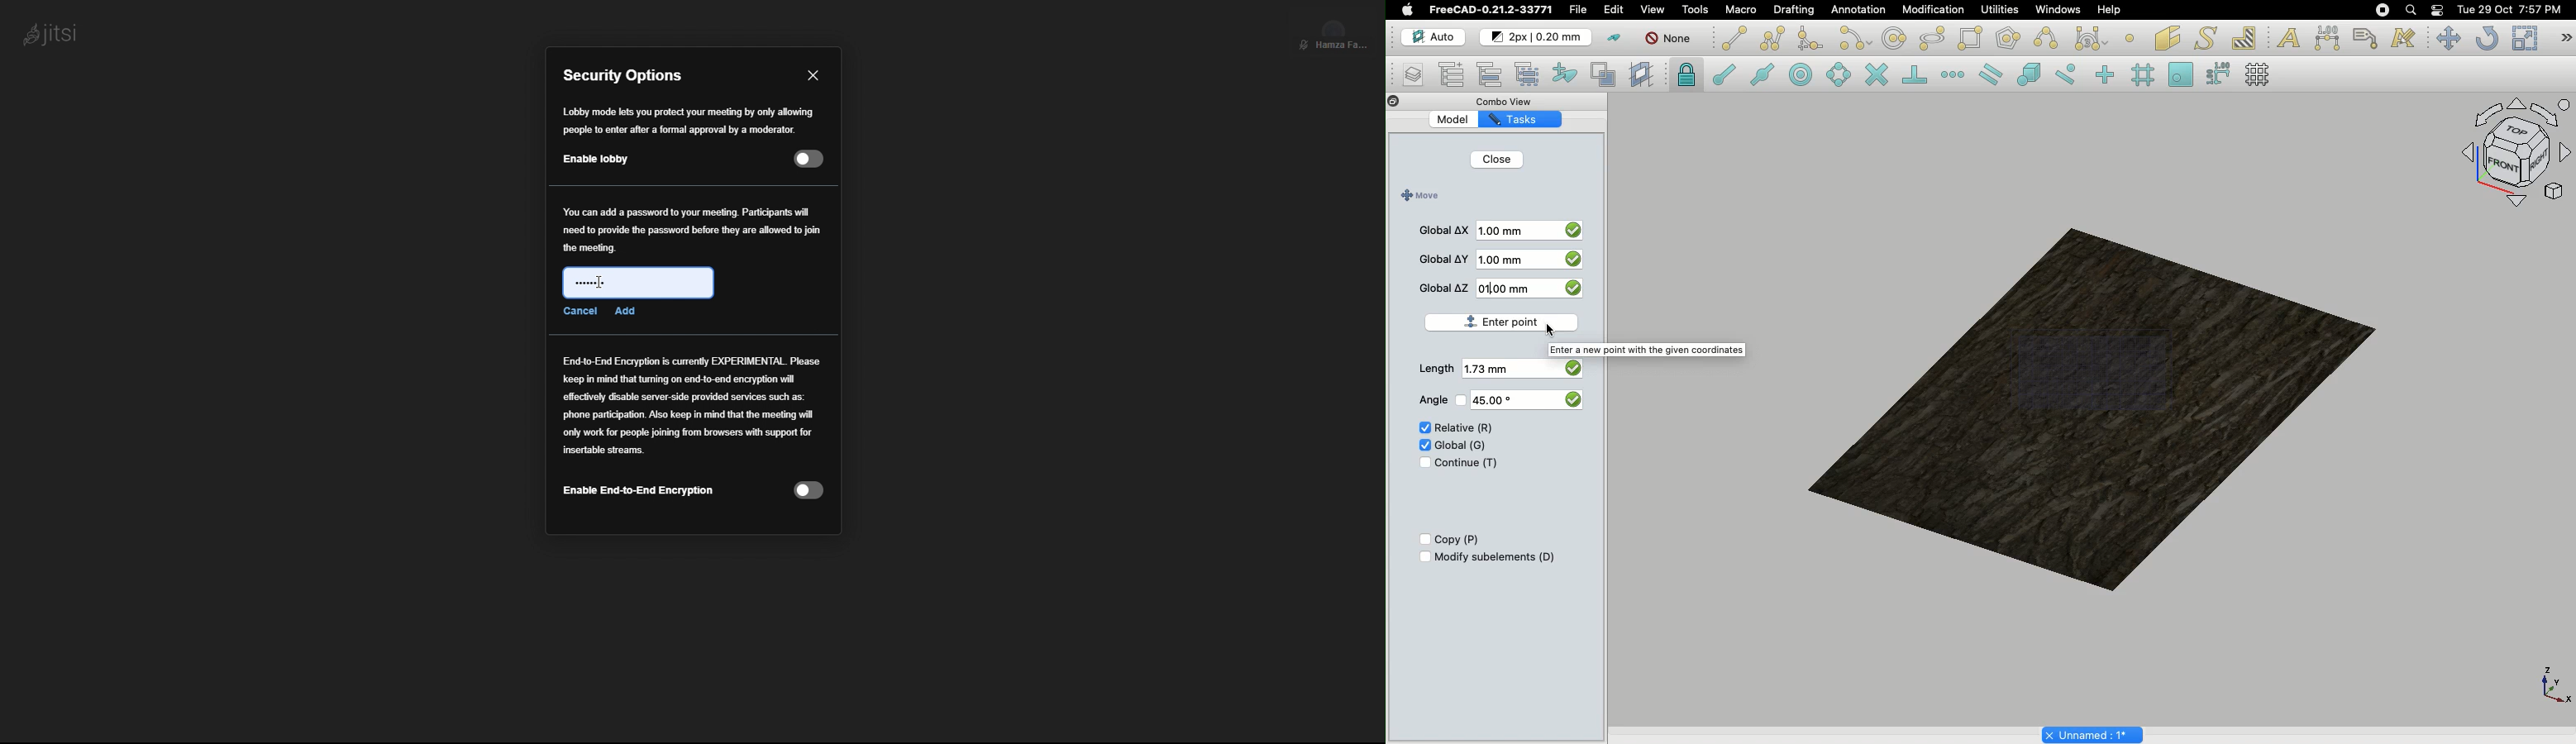 The width and height of the screenshot is (2576, 756). Describe the element at coordinates (1917, 76) in the screenshot. I see `Snap perpendicular` at that location.